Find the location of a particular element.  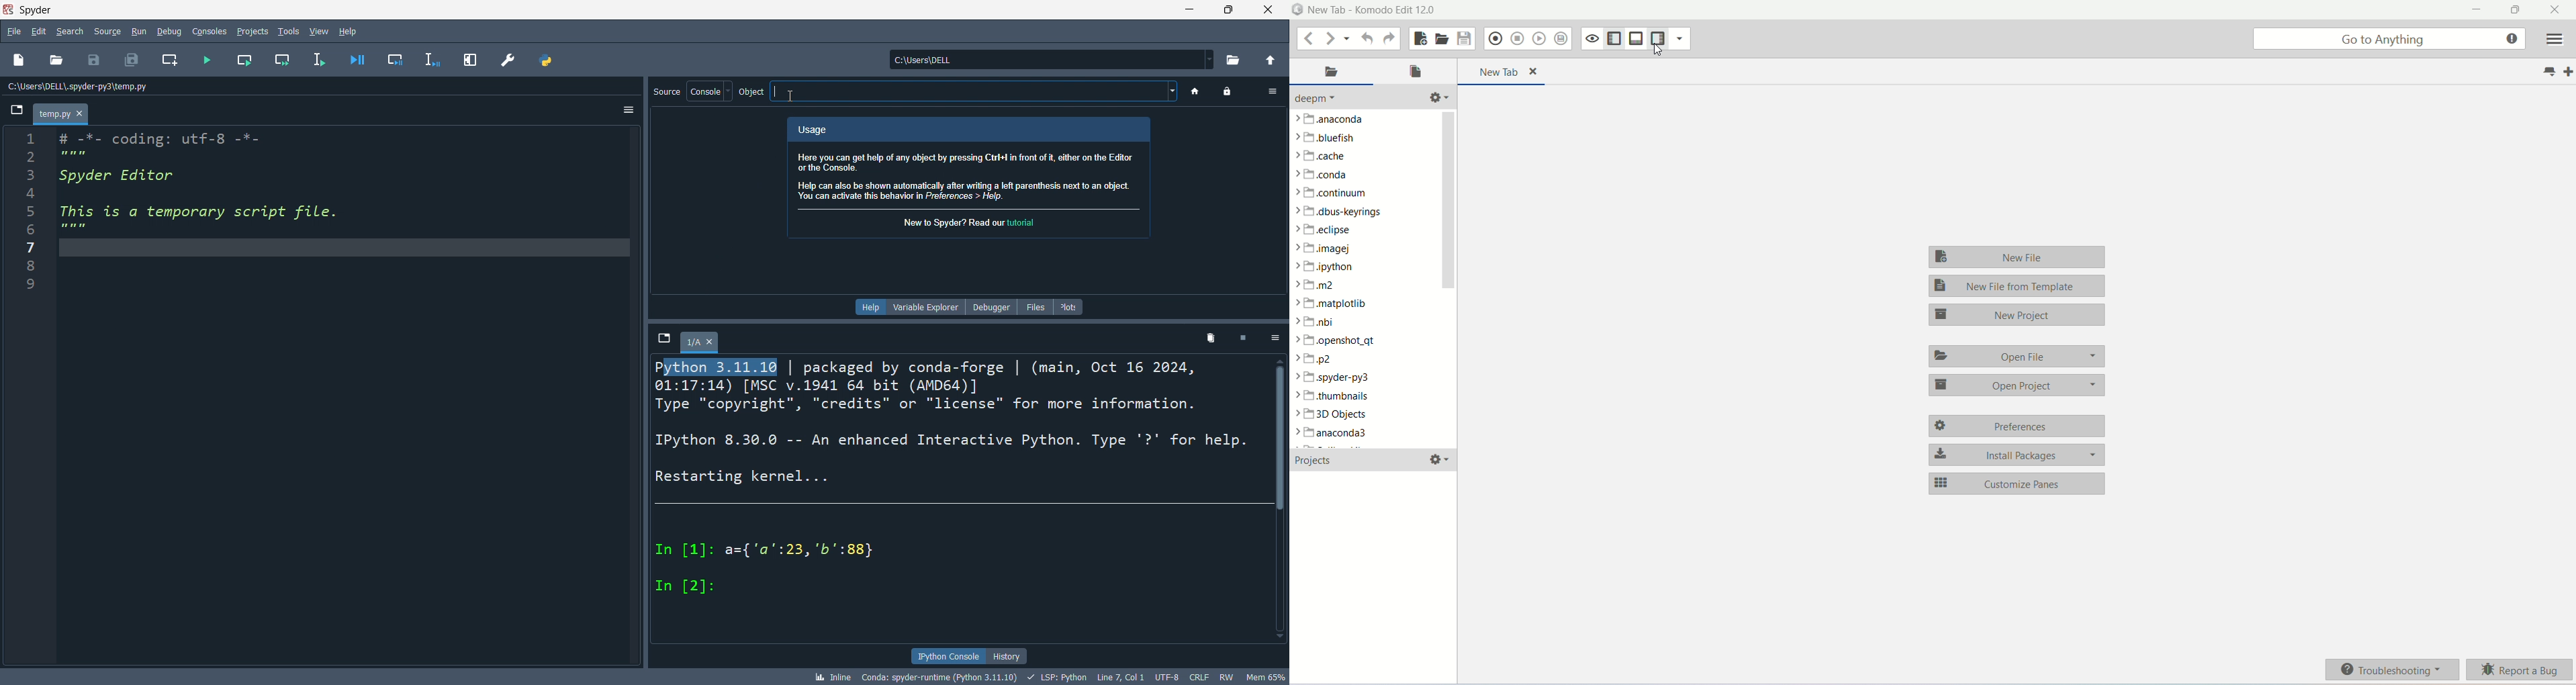

run cell is located at coordinates (244, 58).